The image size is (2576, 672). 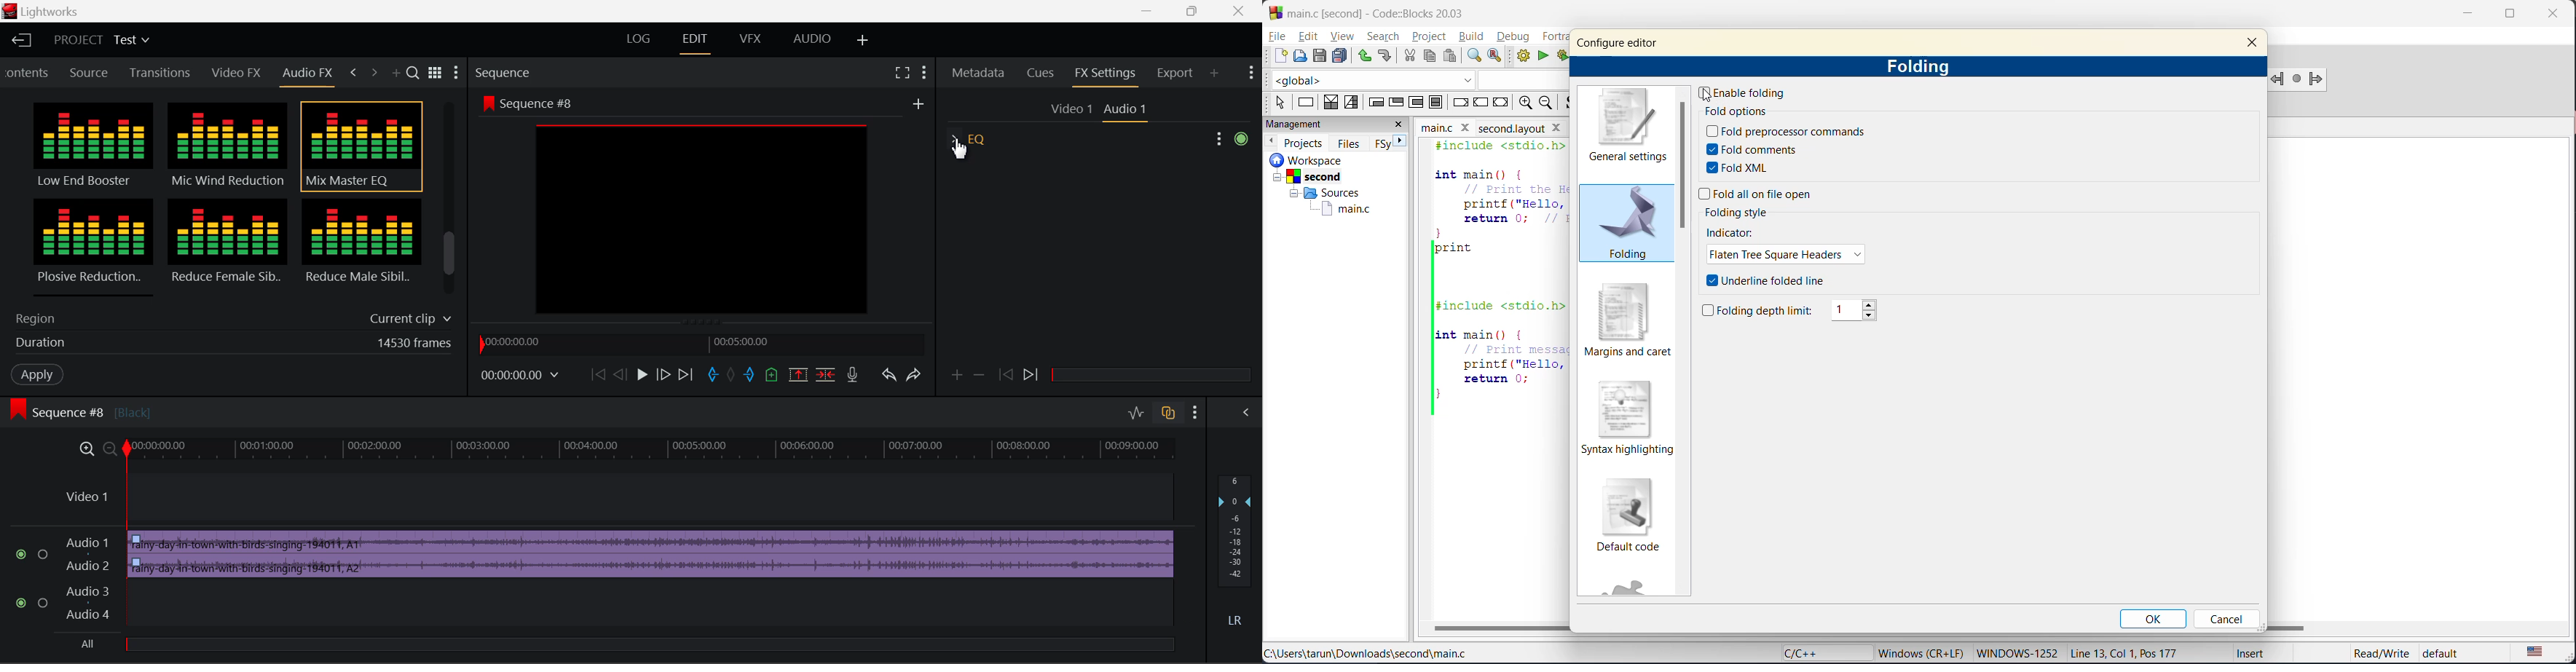 I want to click on Toggle Audio Levels Editing, so click(x=1138, y=414).